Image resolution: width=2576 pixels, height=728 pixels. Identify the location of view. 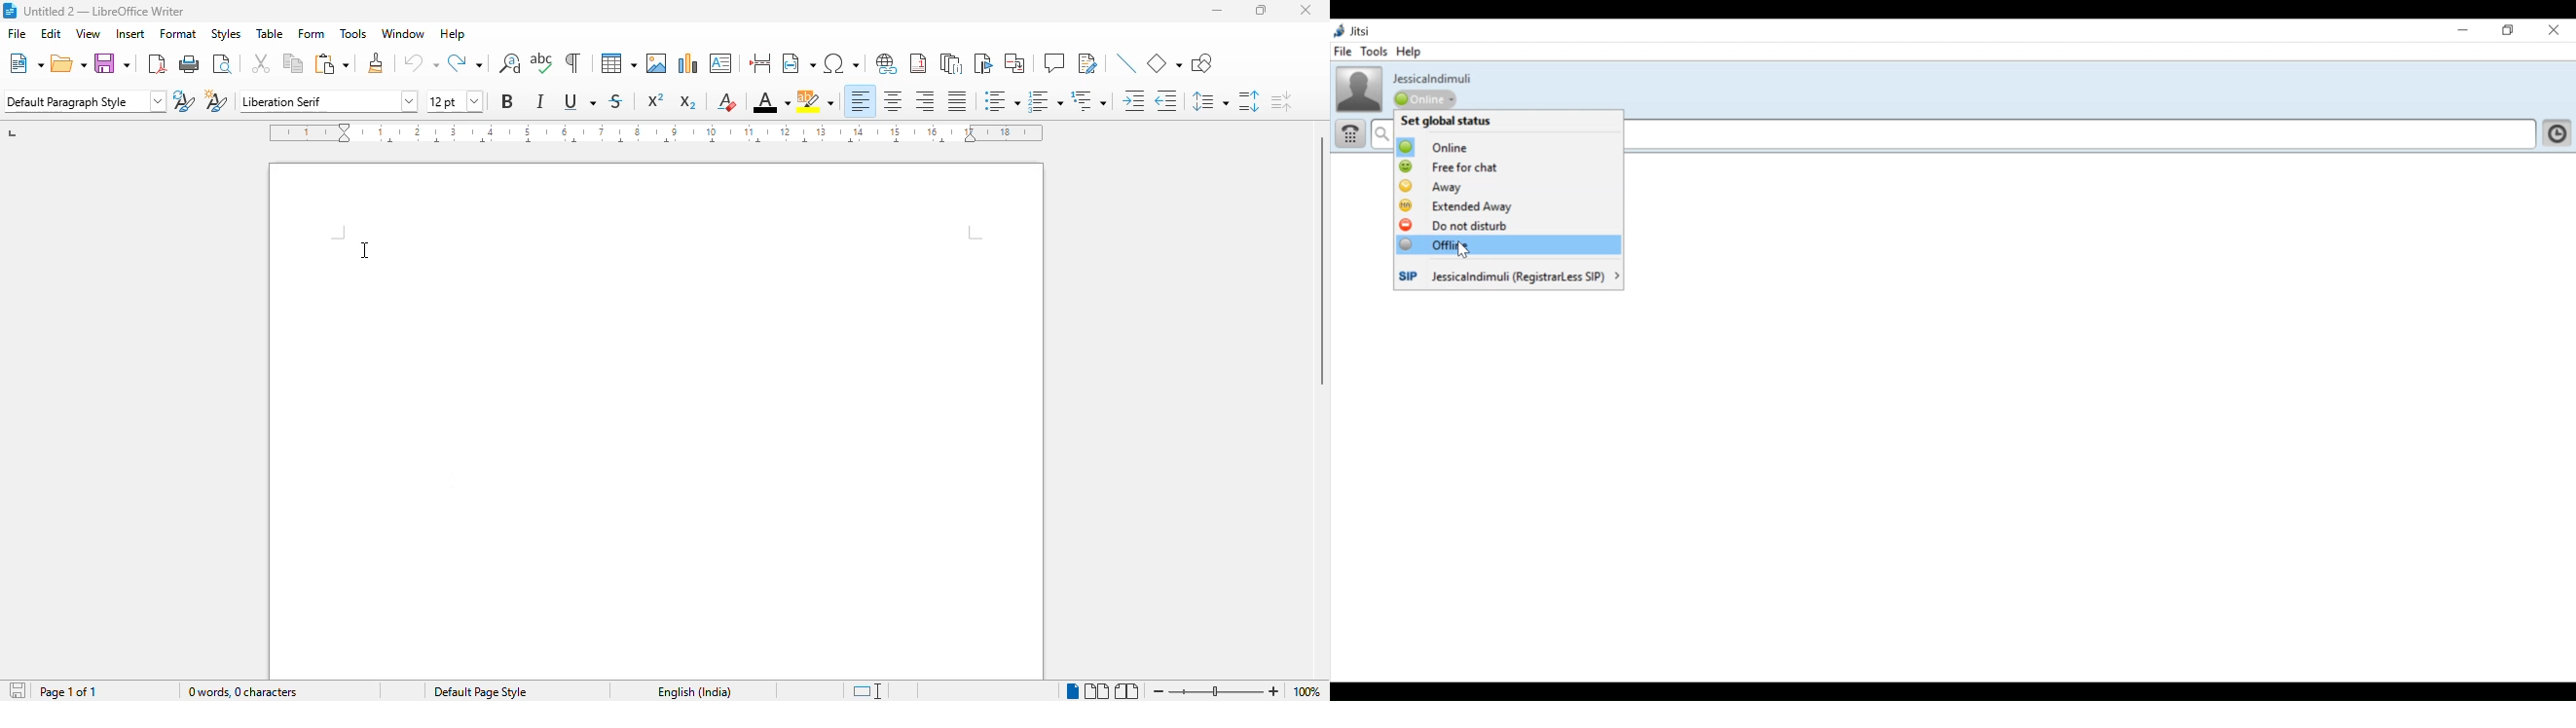
(88, 33).